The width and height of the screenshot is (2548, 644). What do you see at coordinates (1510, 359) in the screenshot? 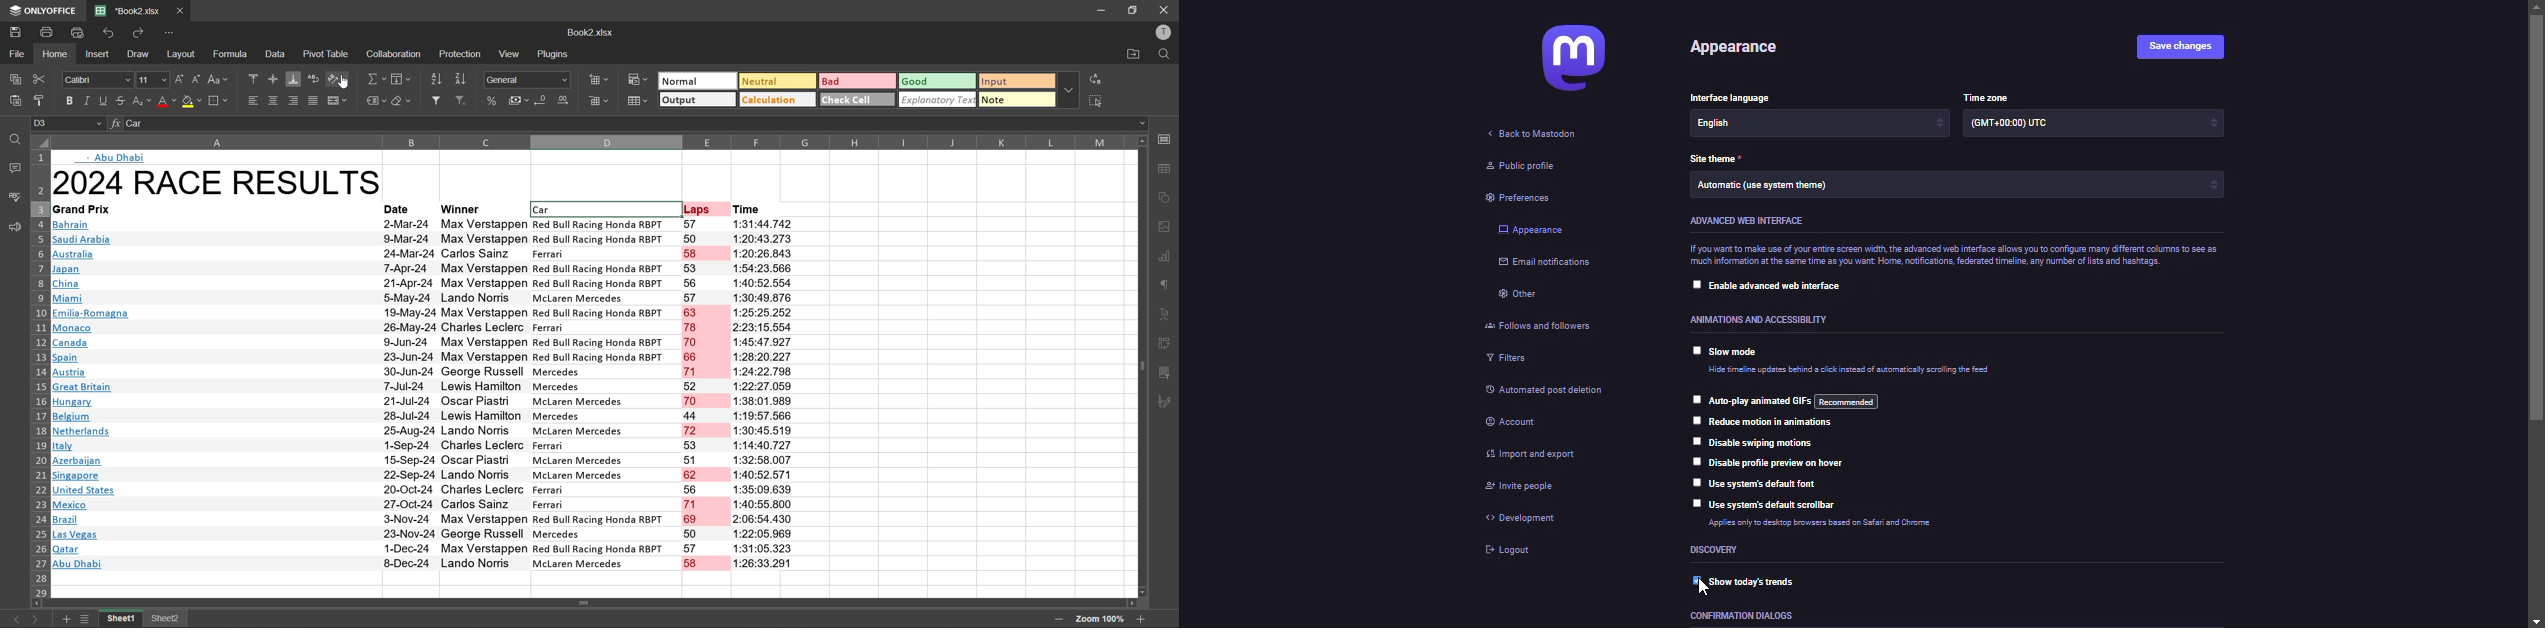
I see `filters` at bounding box center [1510, 359].